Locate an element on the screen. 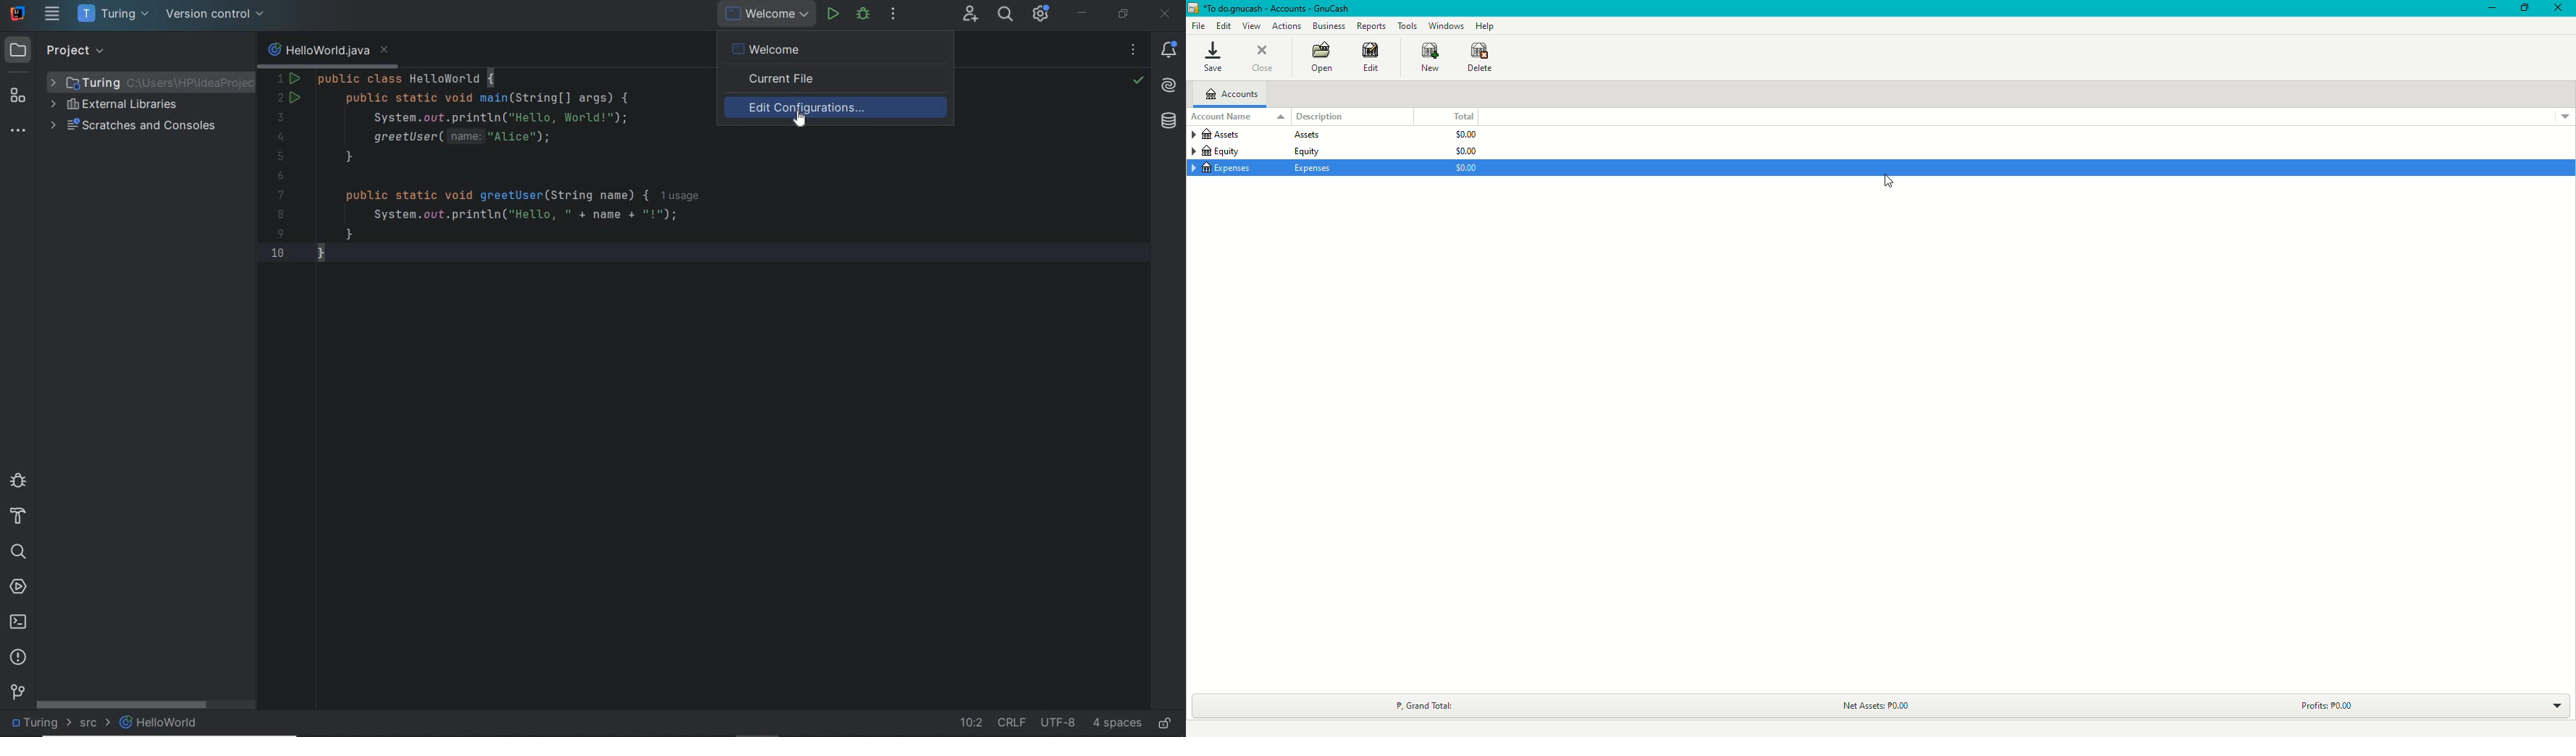  Drop down is located at coordinates (2554, 706).